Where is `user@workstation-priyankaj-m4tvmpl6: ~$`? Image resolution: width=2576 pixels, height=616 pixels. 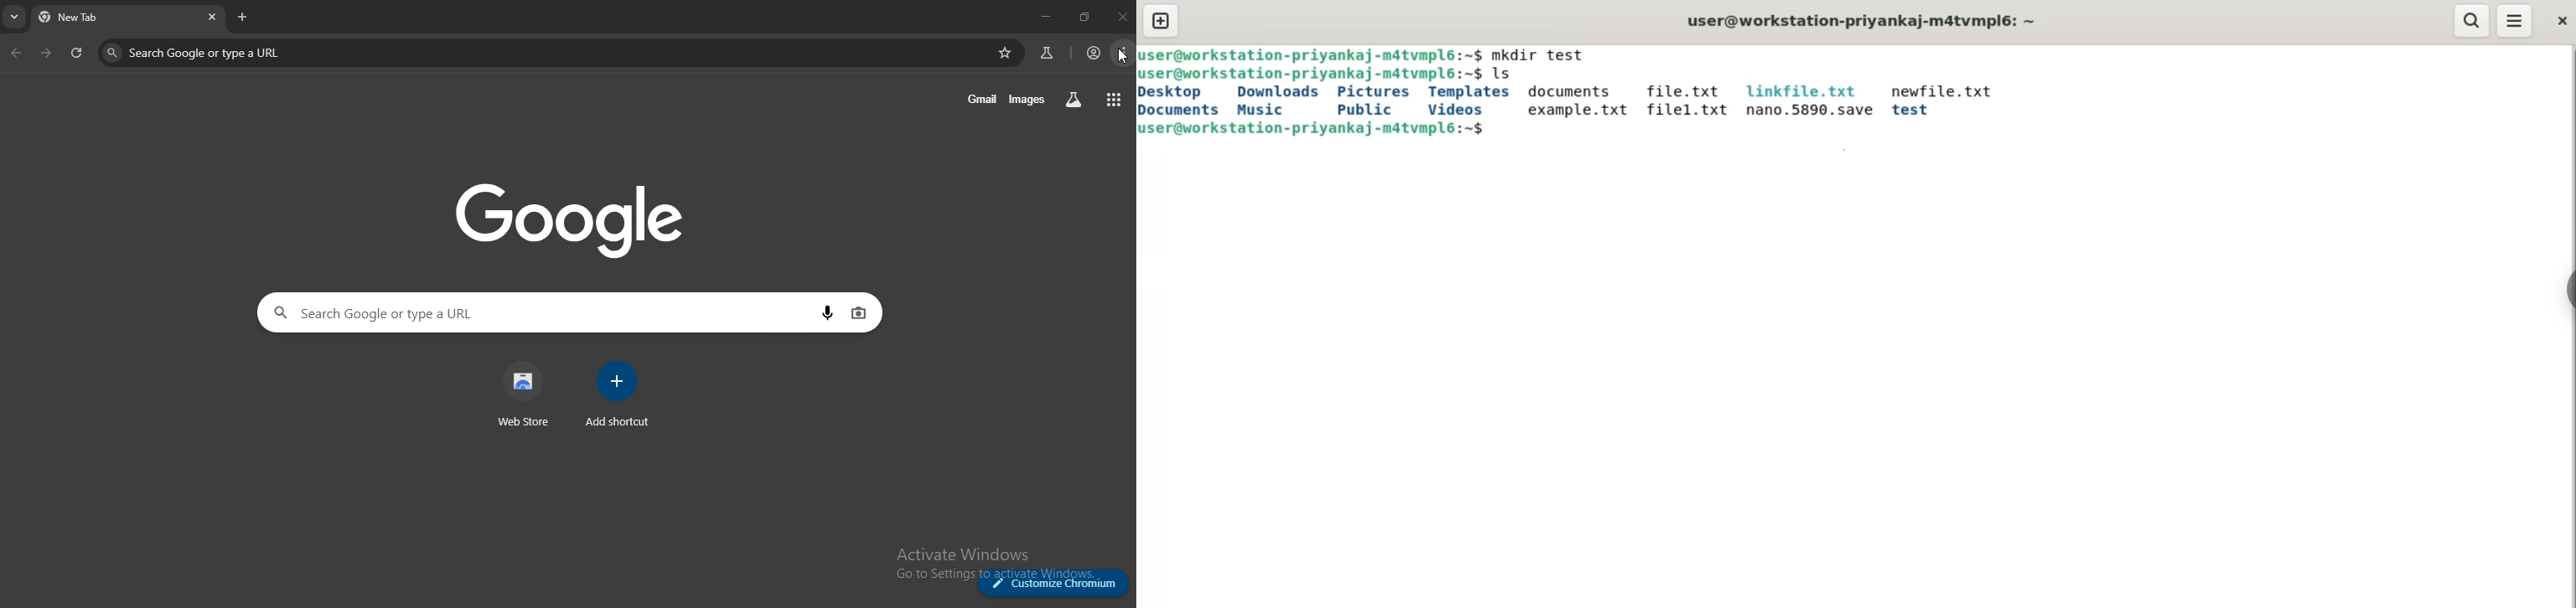
user@workstation-priyankaj-m4tvmpl6: ~$ is located at coordinates (1311, 75).